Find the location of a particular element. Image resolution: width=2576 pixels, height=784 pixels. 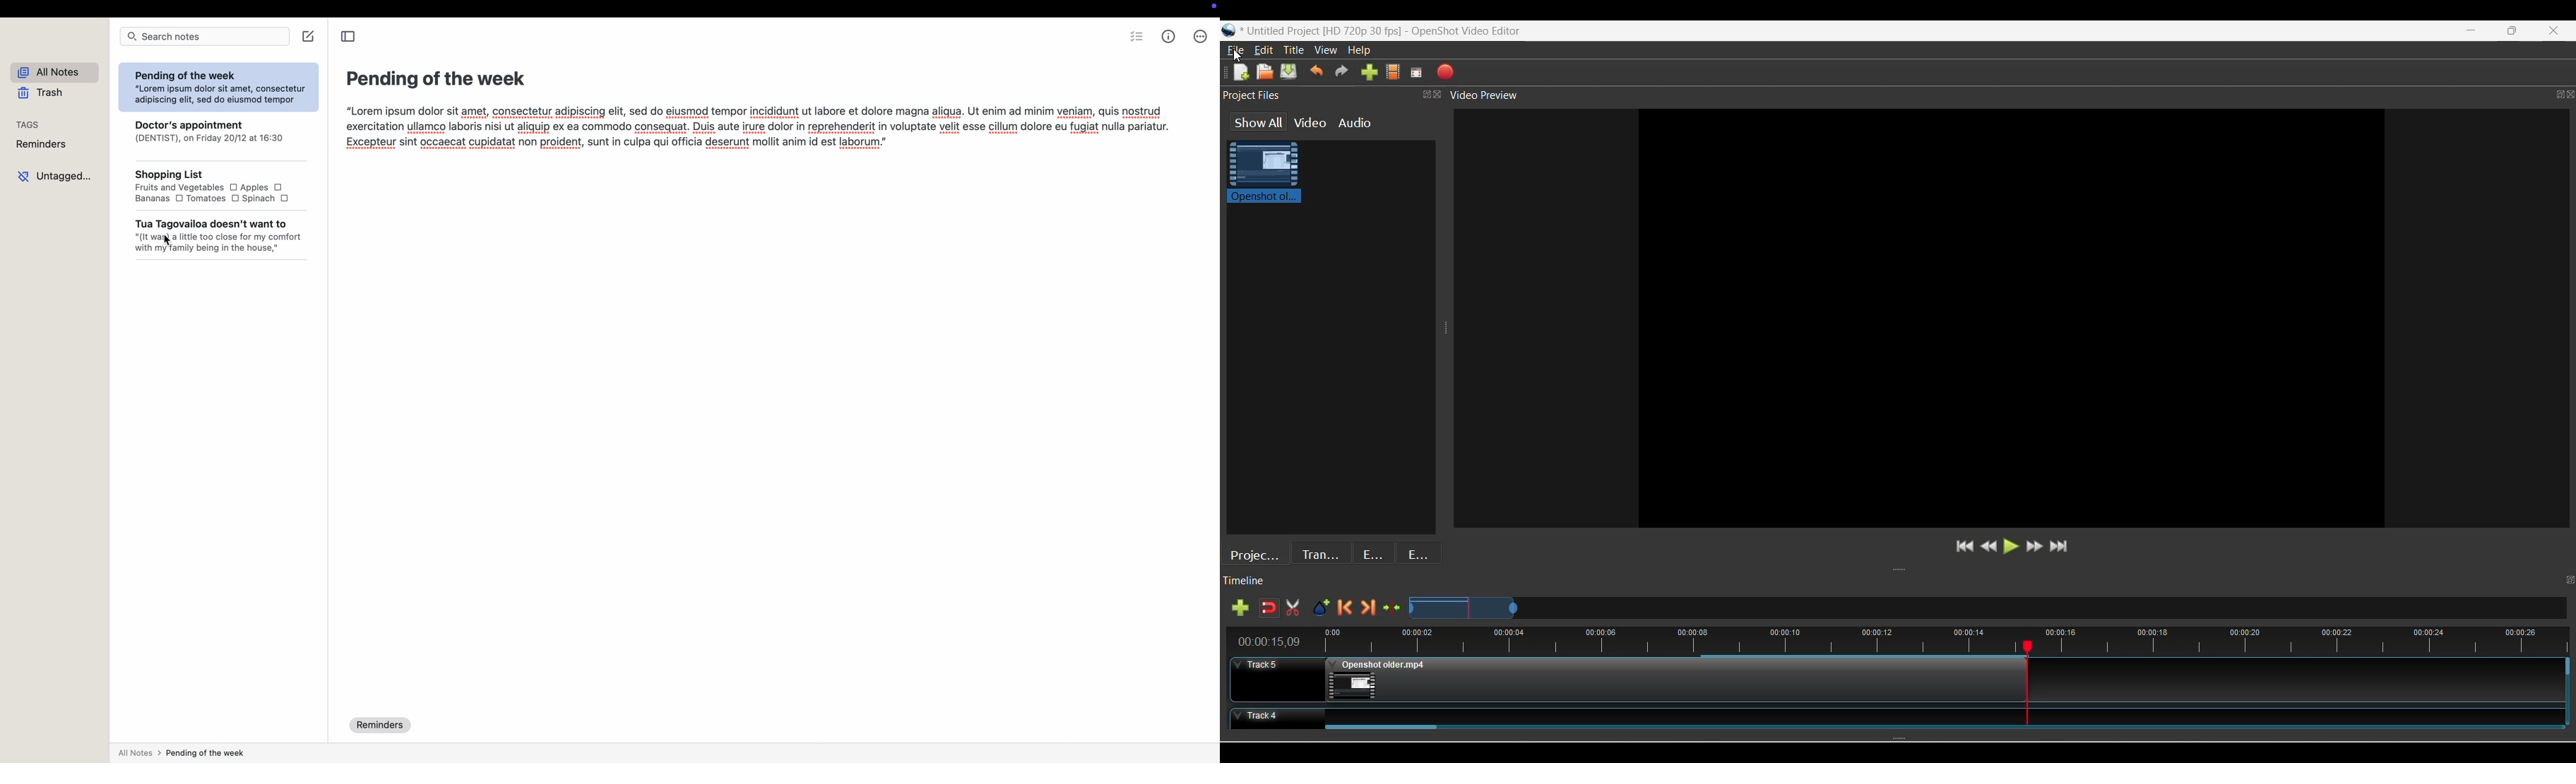

Previous marker is located at coordinates (1344, 608).